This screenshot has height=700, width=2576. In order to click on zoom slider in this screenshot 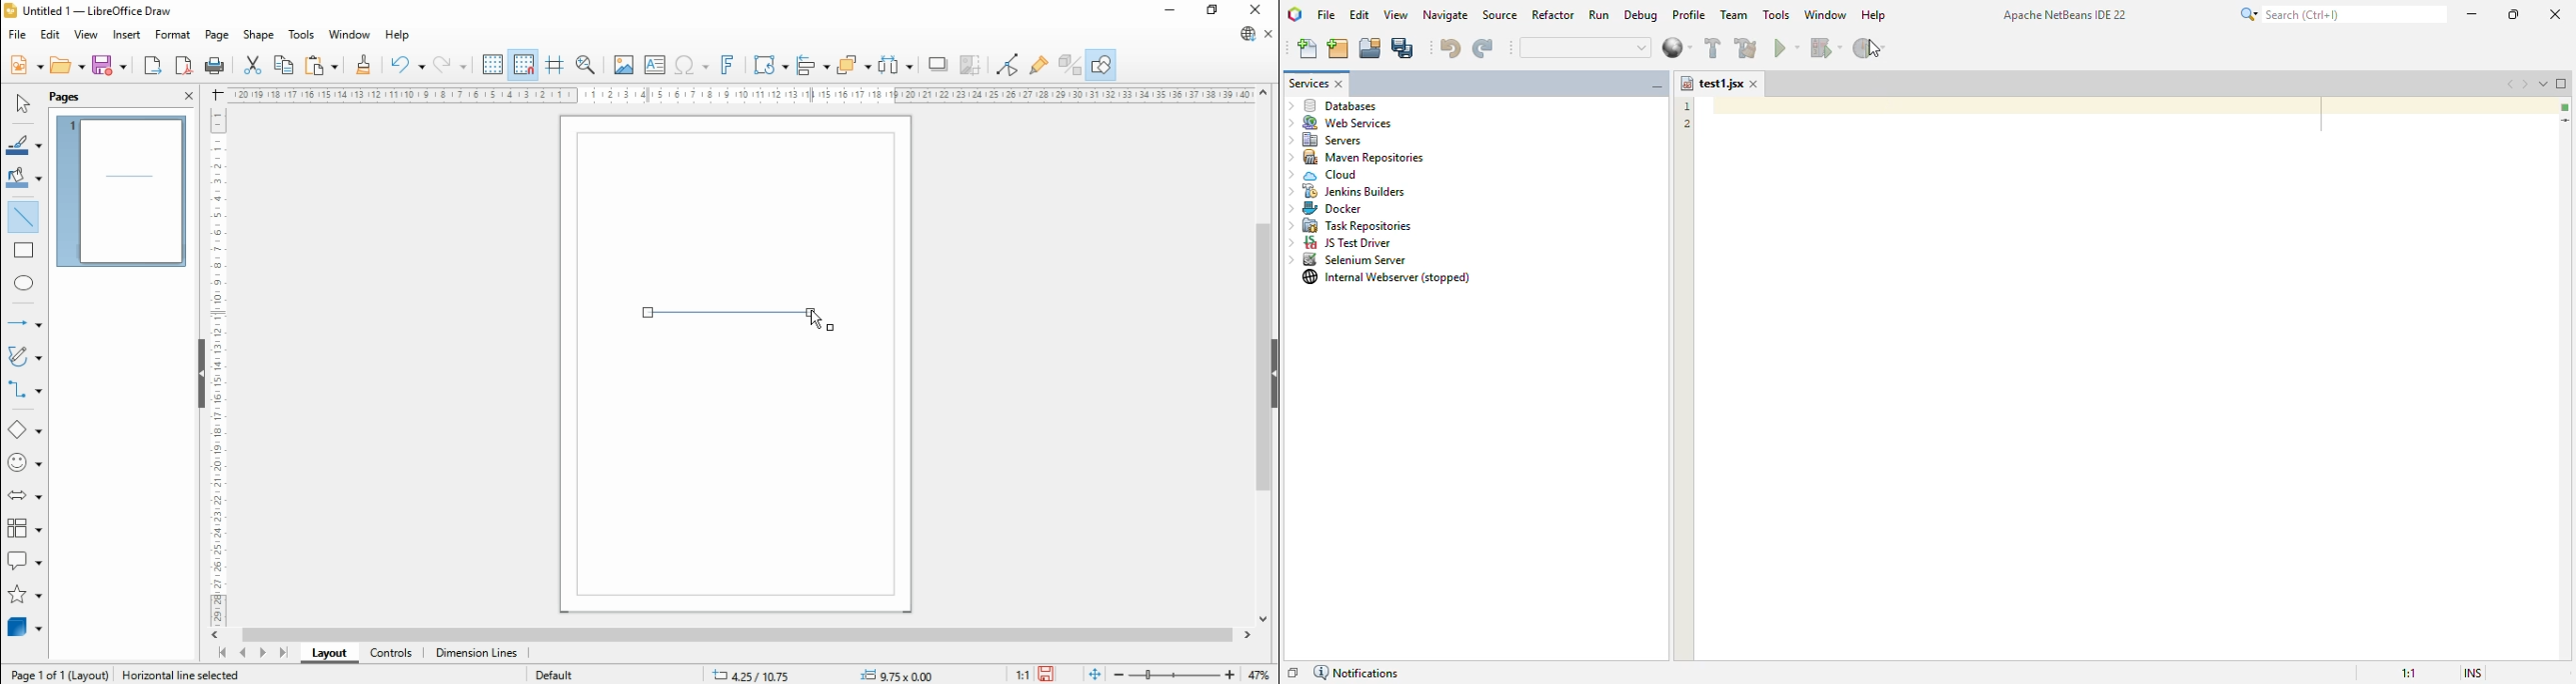, I will do `click(1173, 675)`.